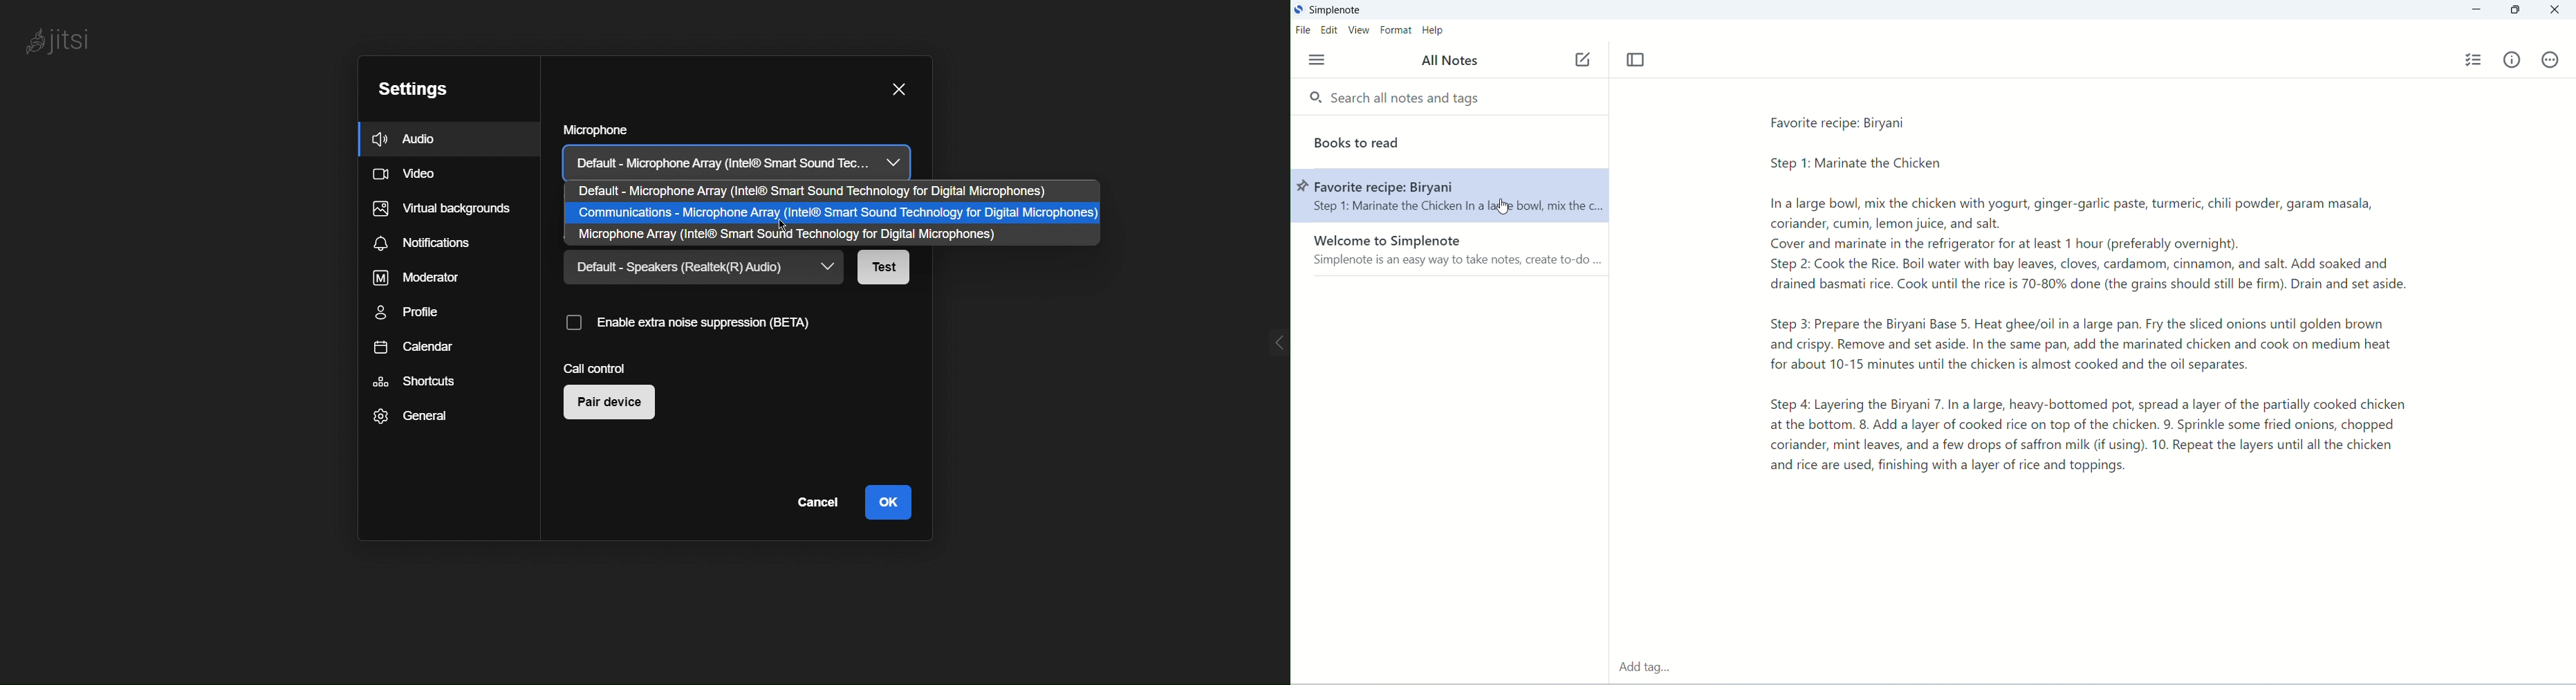 The height and width of the screenshot is (700, 2576). Describe the element at coordinates (431, 242) in the screenshot. I see `Notifications` at that location.